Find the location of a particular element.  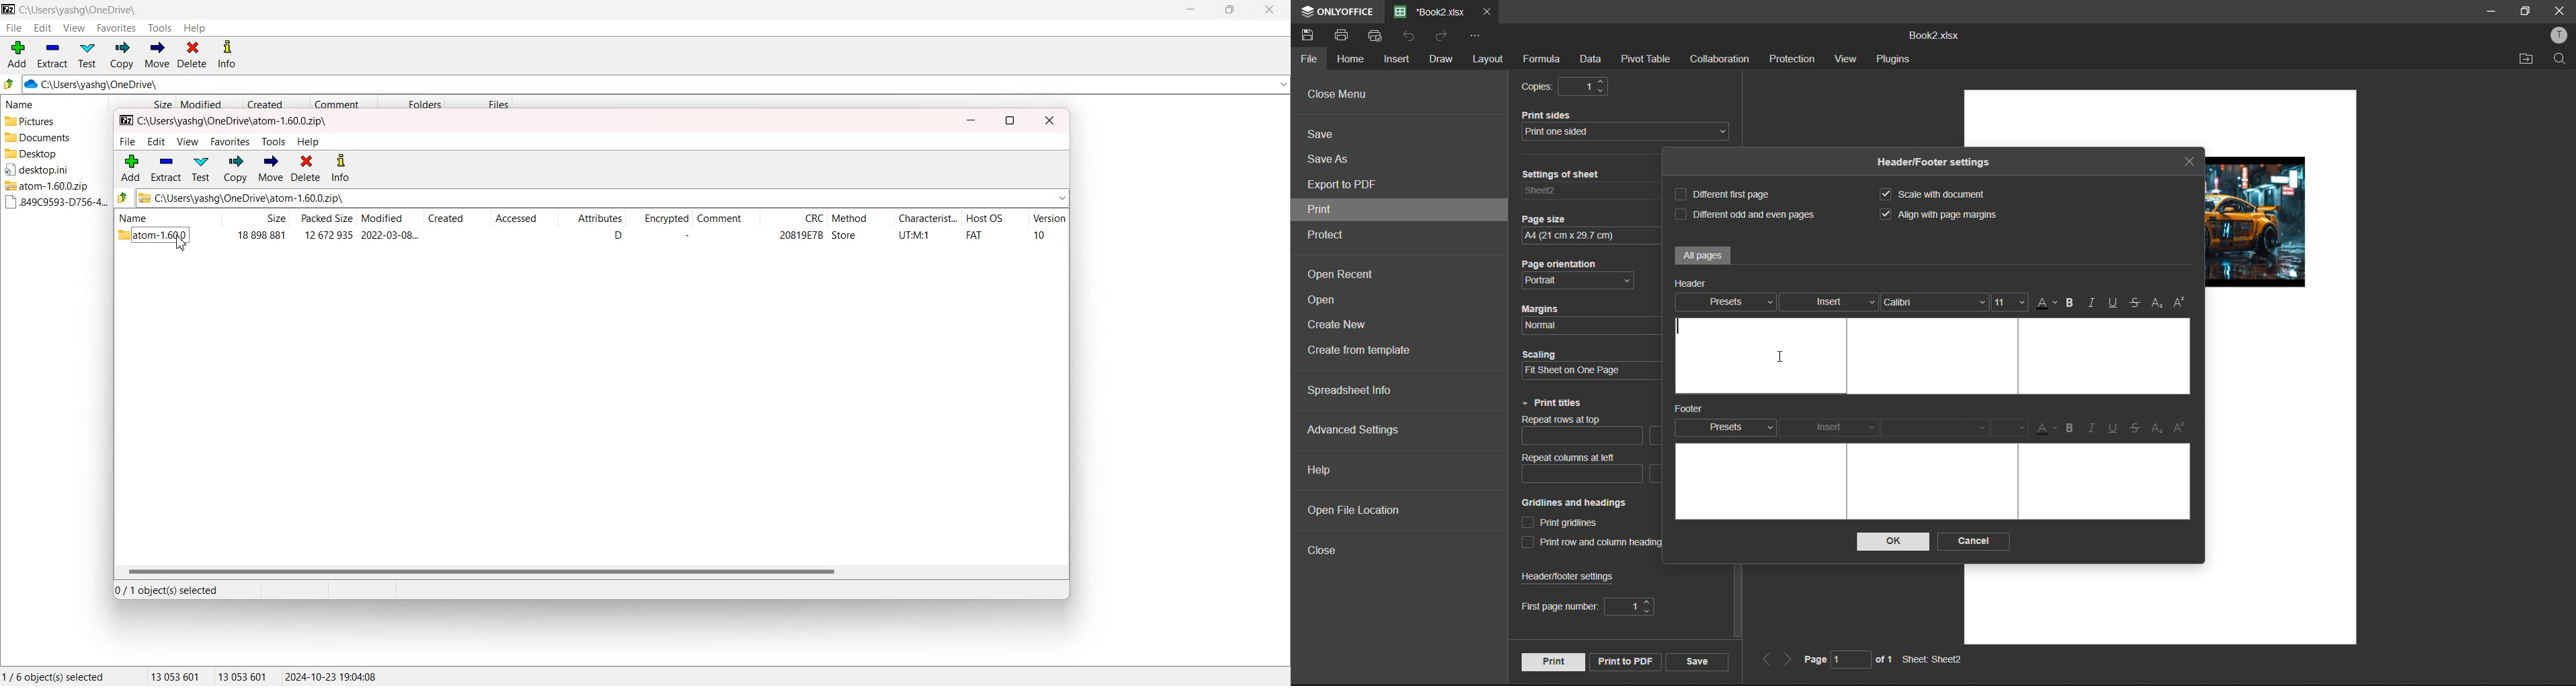

12 672 935 is located at coordinates (329, 235).